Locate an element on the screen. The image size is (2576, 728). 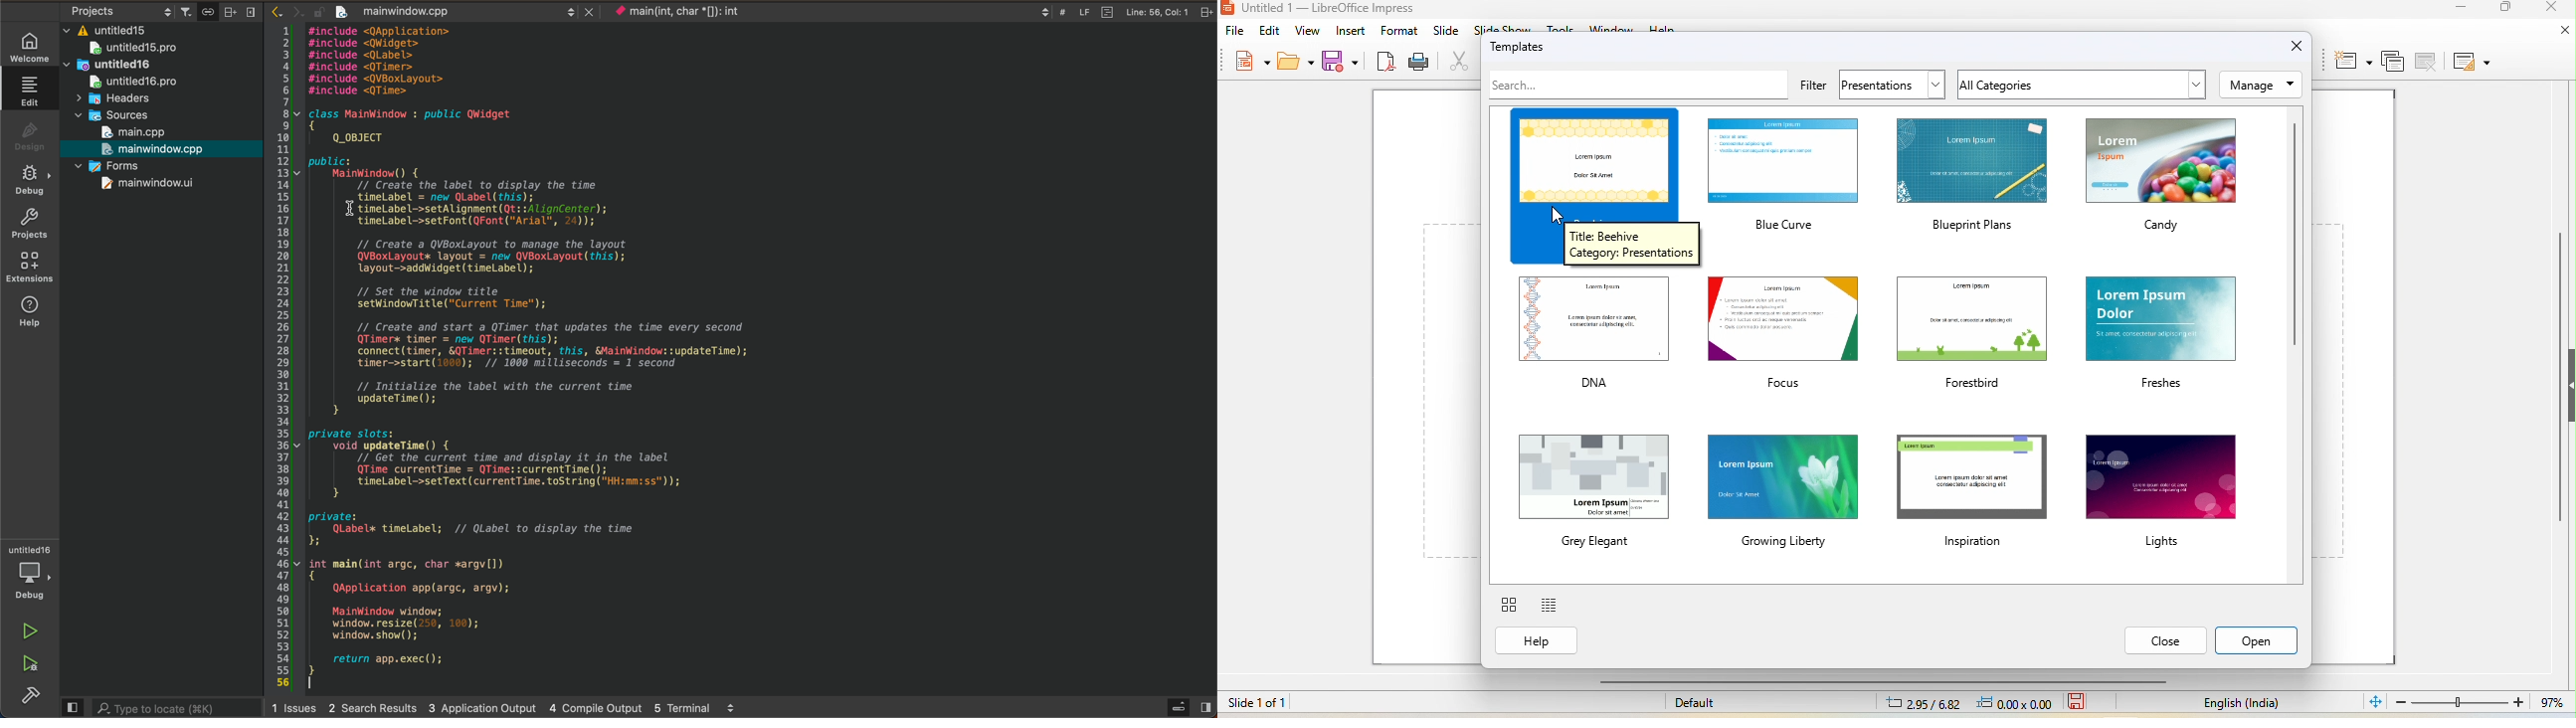
blue curve is located at coordinates (1783, 178).